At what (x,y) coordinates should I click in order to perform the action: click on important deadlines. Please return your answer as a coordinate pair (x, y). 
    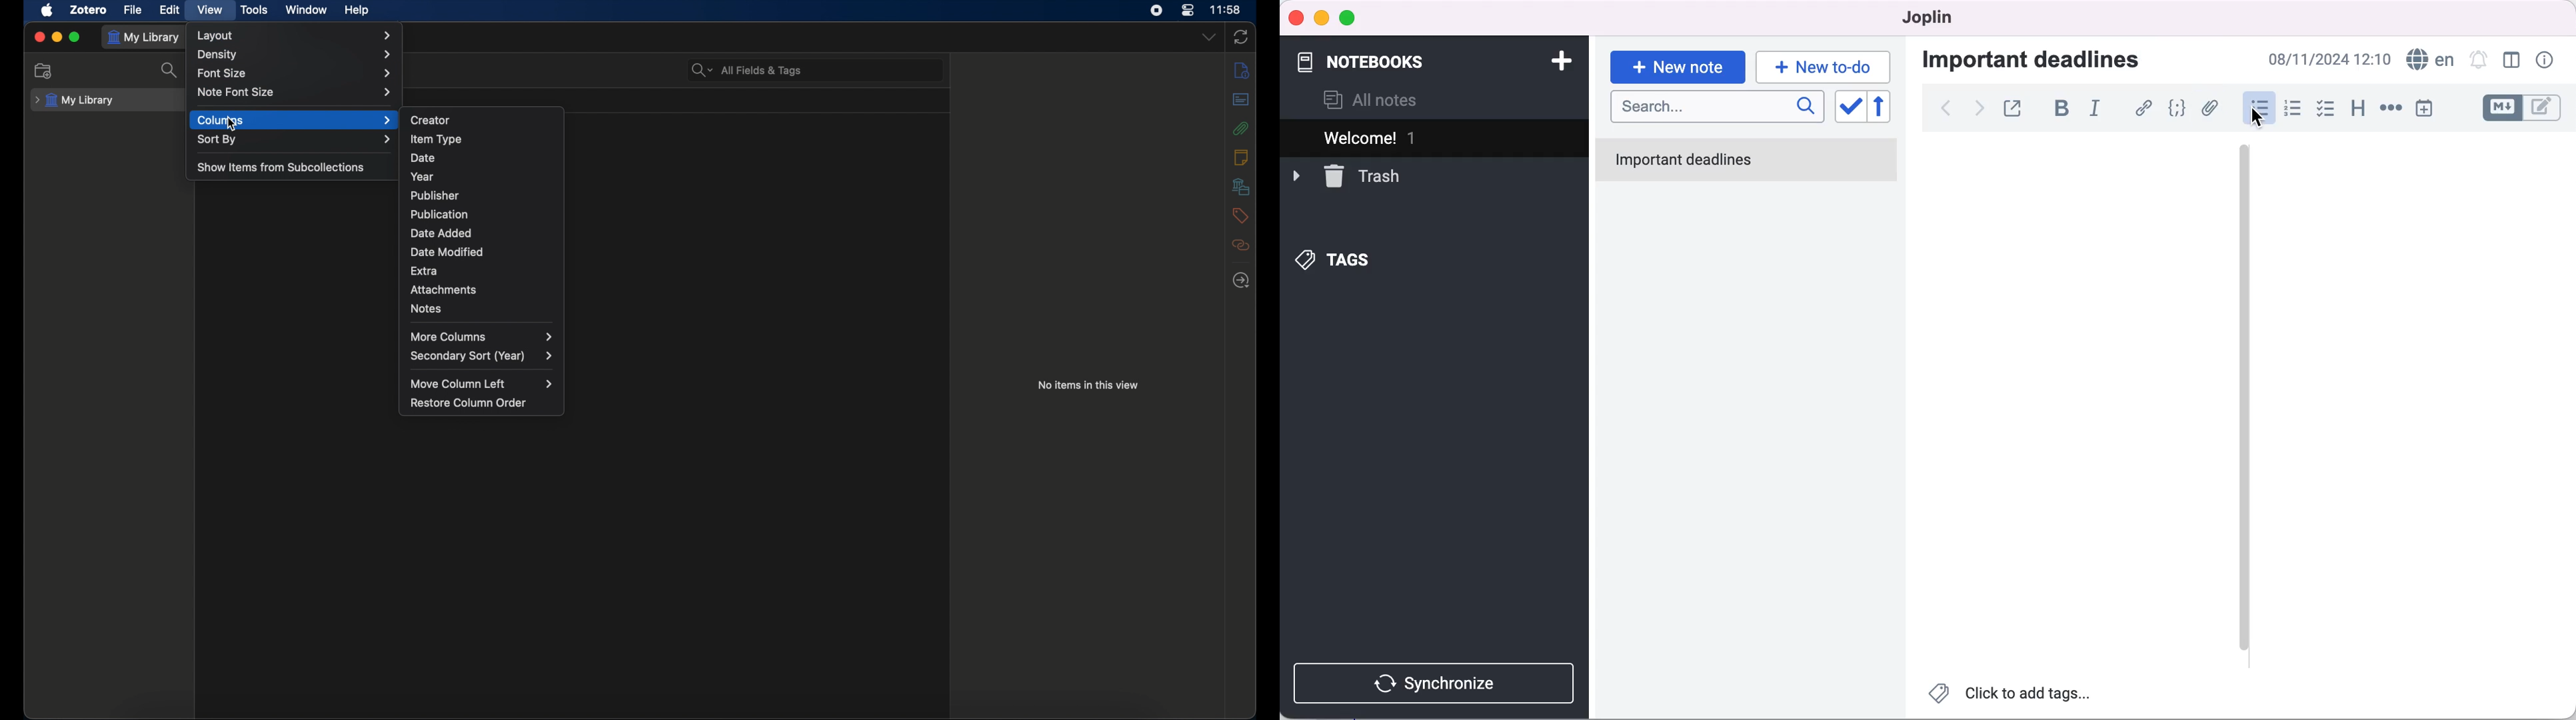
    Looking at the image, I should click on (2044, 62).